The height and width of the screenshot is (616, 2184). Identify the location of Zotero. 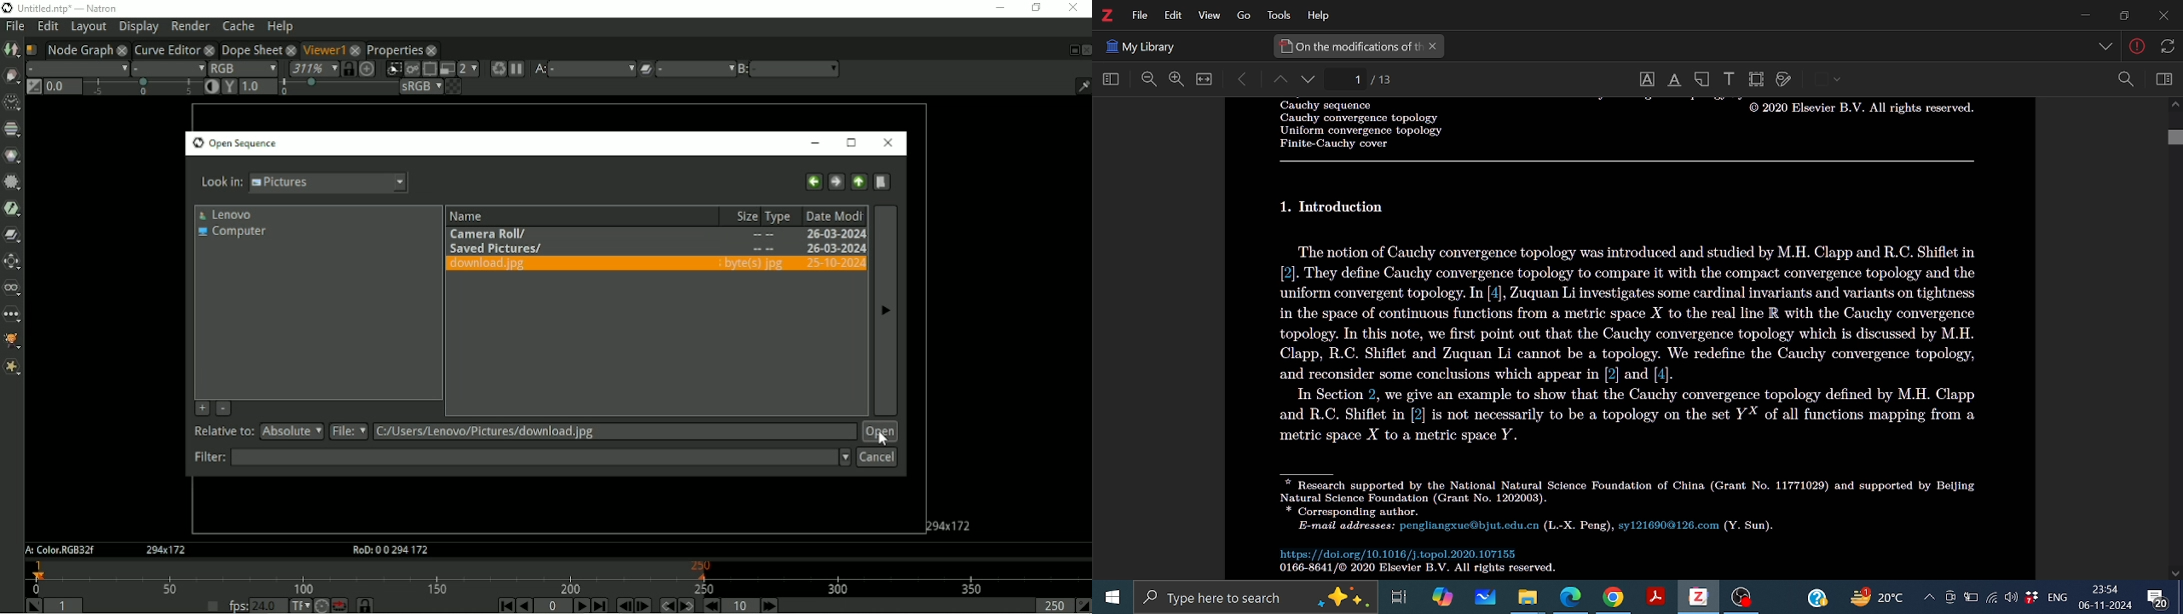
(1697, 597).